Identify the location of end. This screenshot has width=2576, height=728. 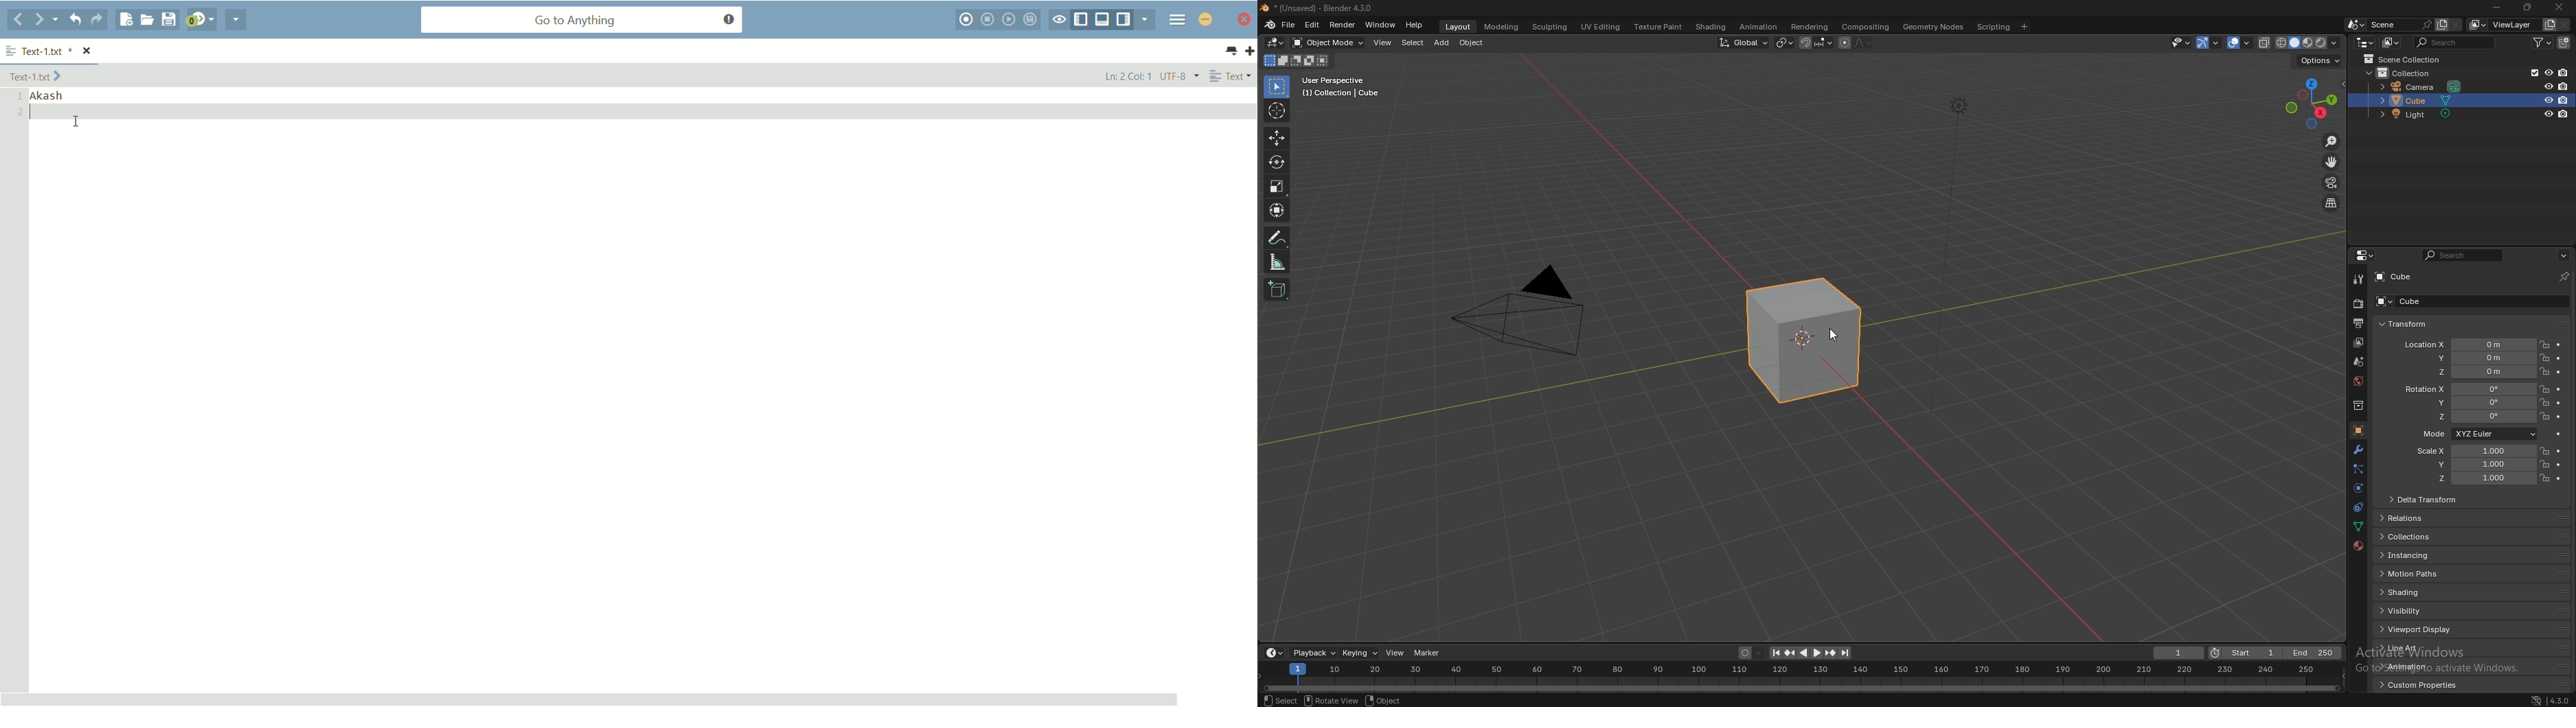
(2316, 651).